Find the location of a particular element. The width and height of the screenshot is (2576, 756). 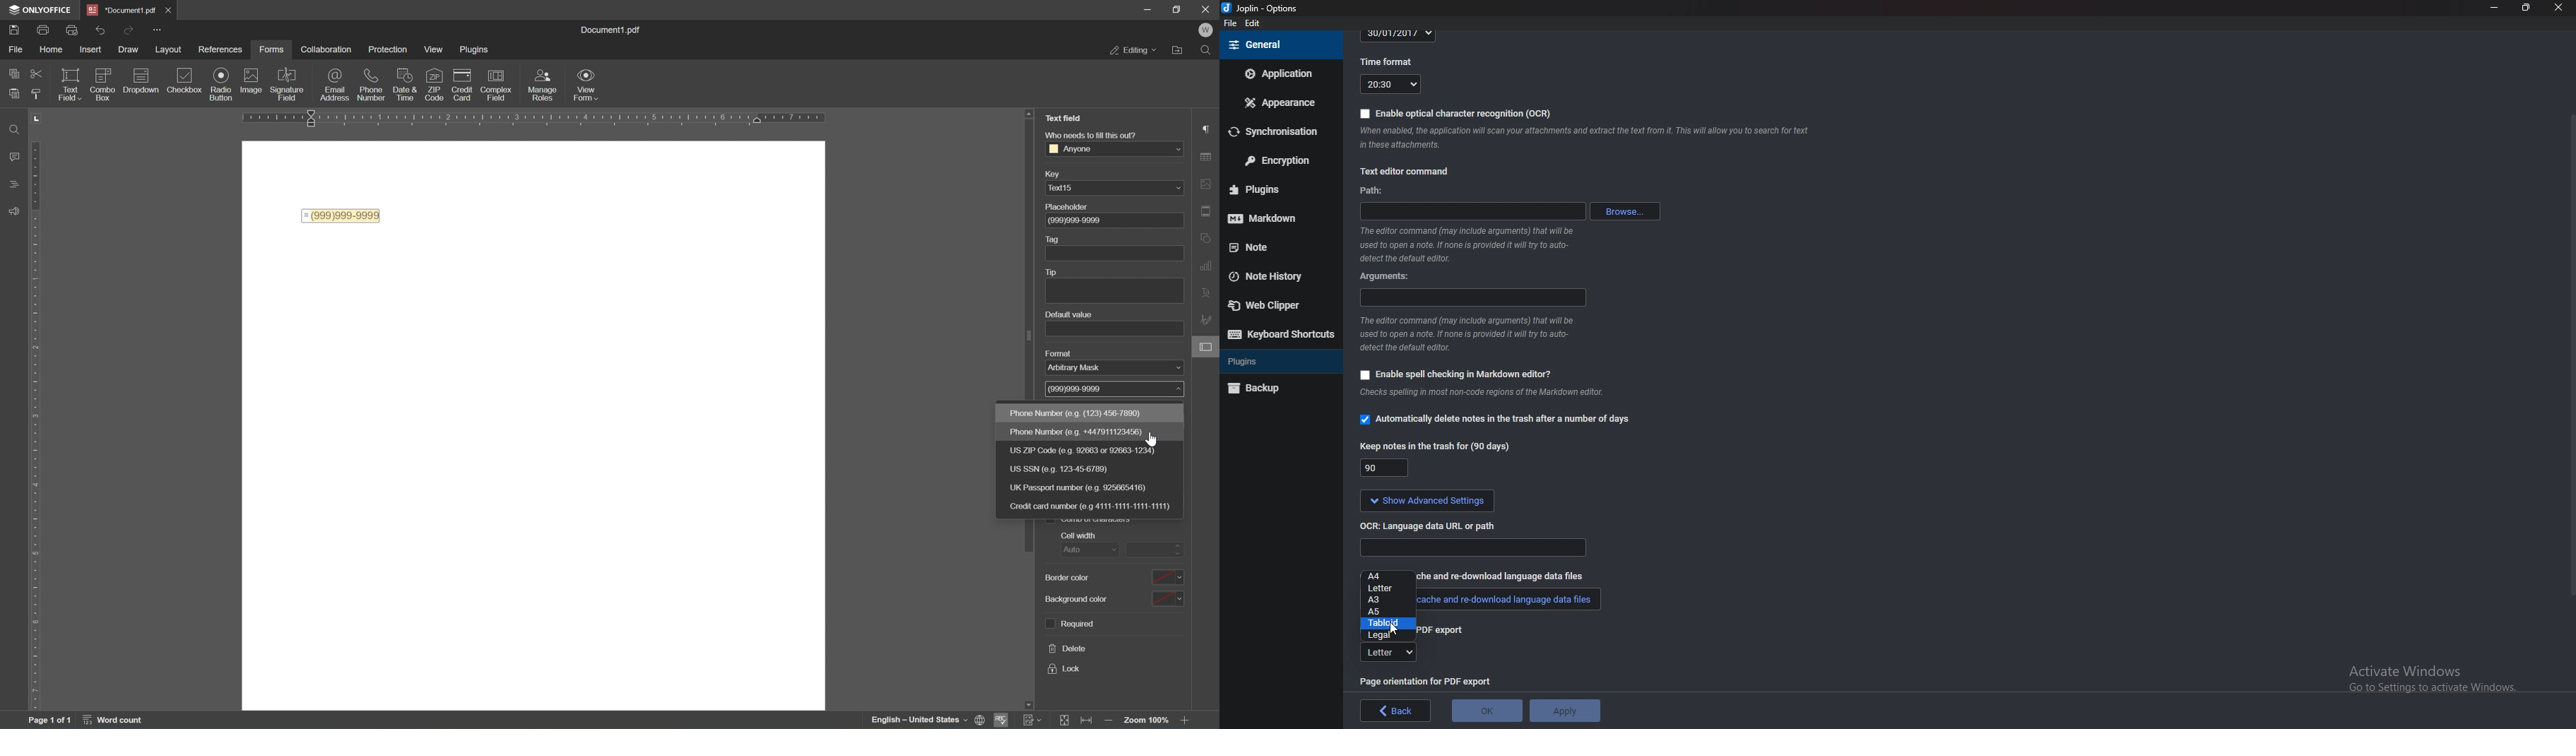

back is located at coordinates (1396, 711).